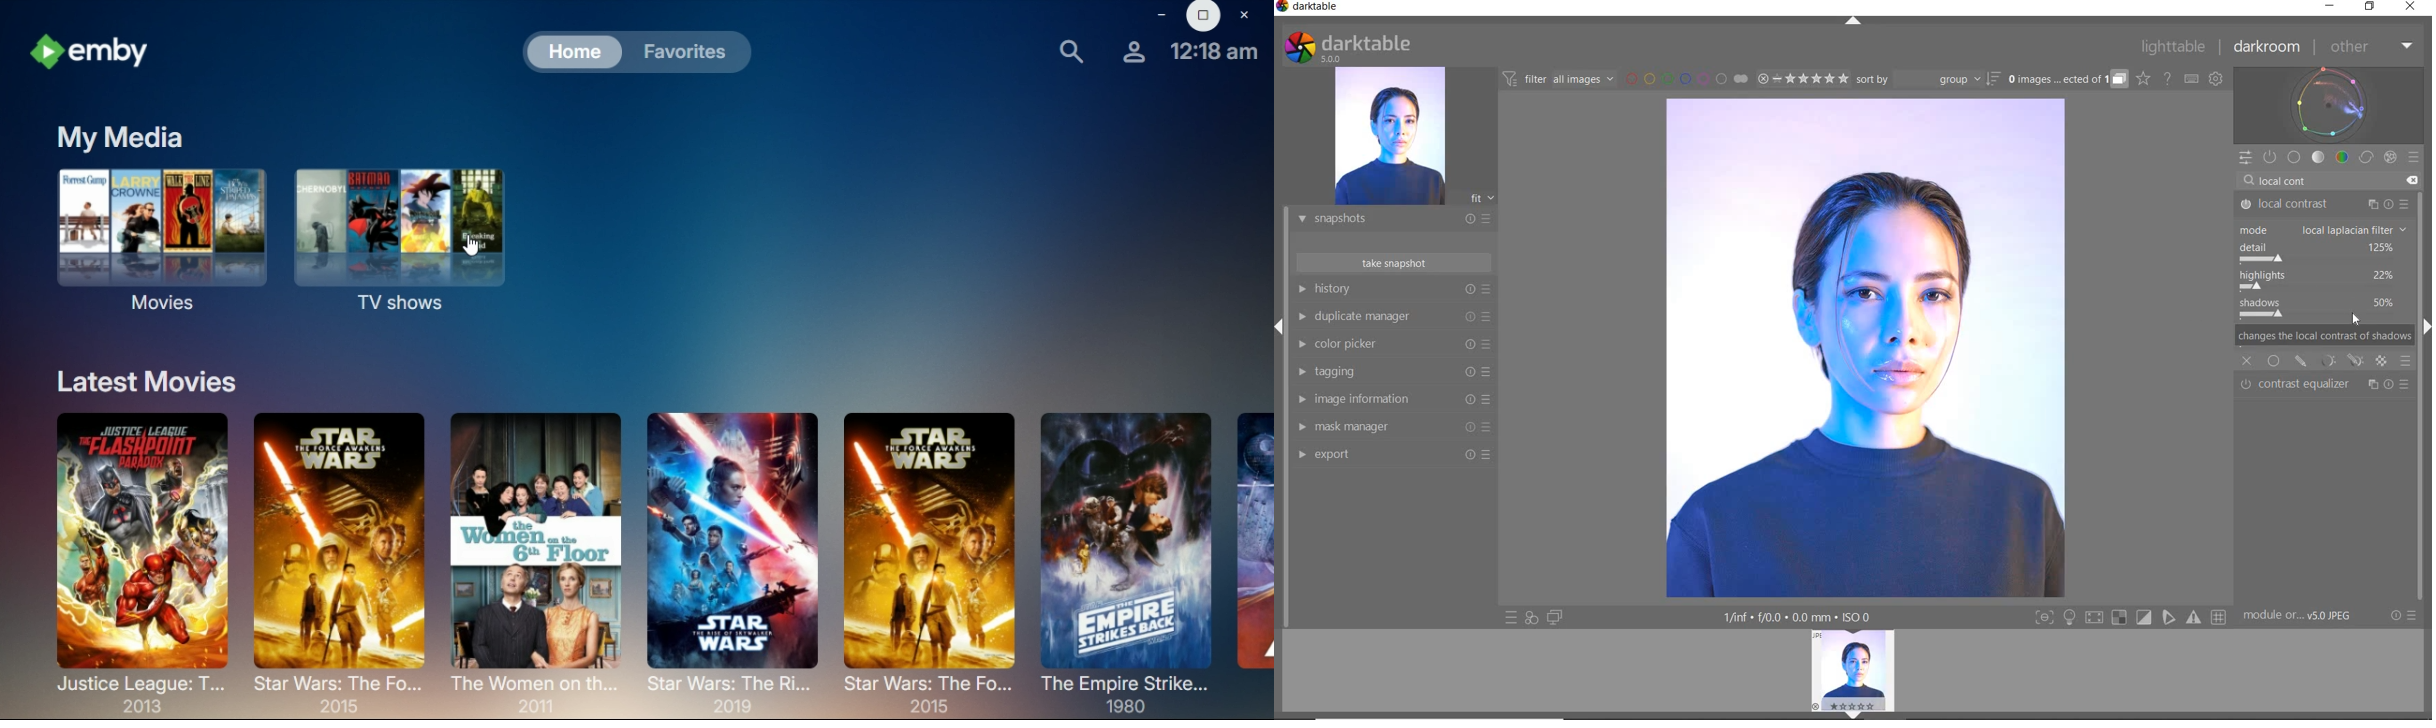 This screenshot has width=2436, height=728. I want to click on off, so click(2248, 359).